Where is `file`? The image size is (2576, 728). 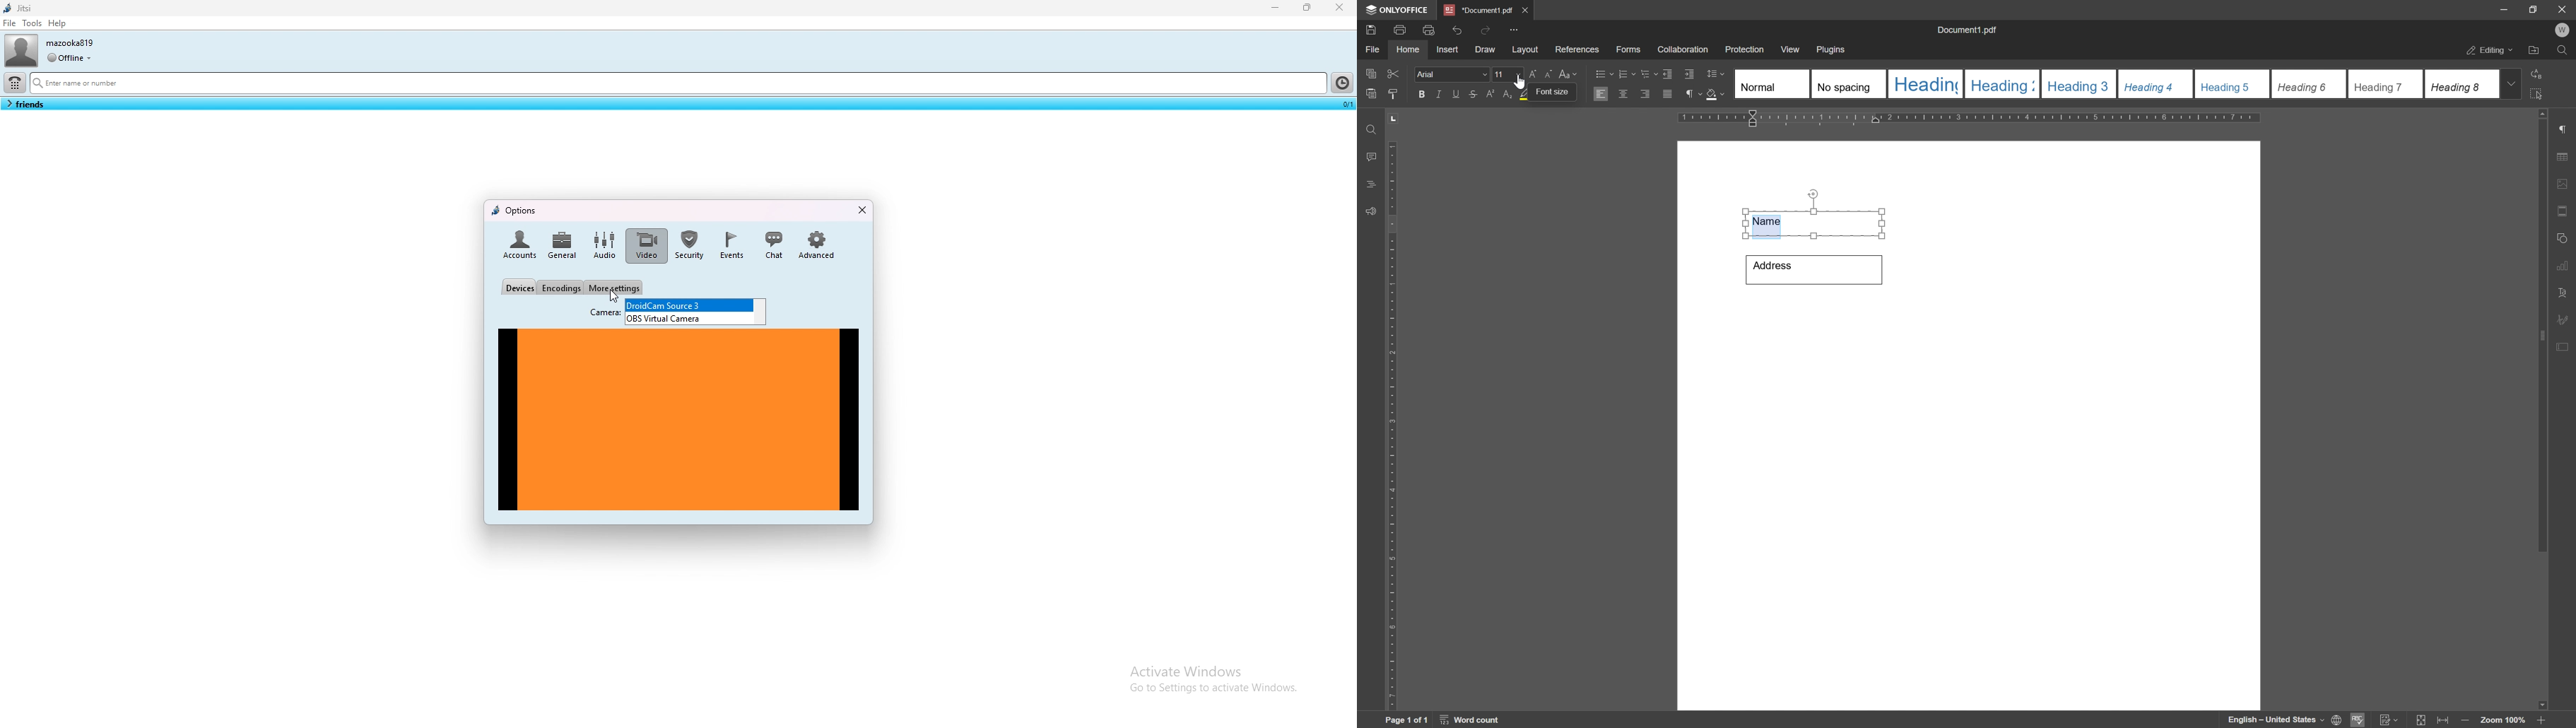
file is located at coordinates (10, 23).